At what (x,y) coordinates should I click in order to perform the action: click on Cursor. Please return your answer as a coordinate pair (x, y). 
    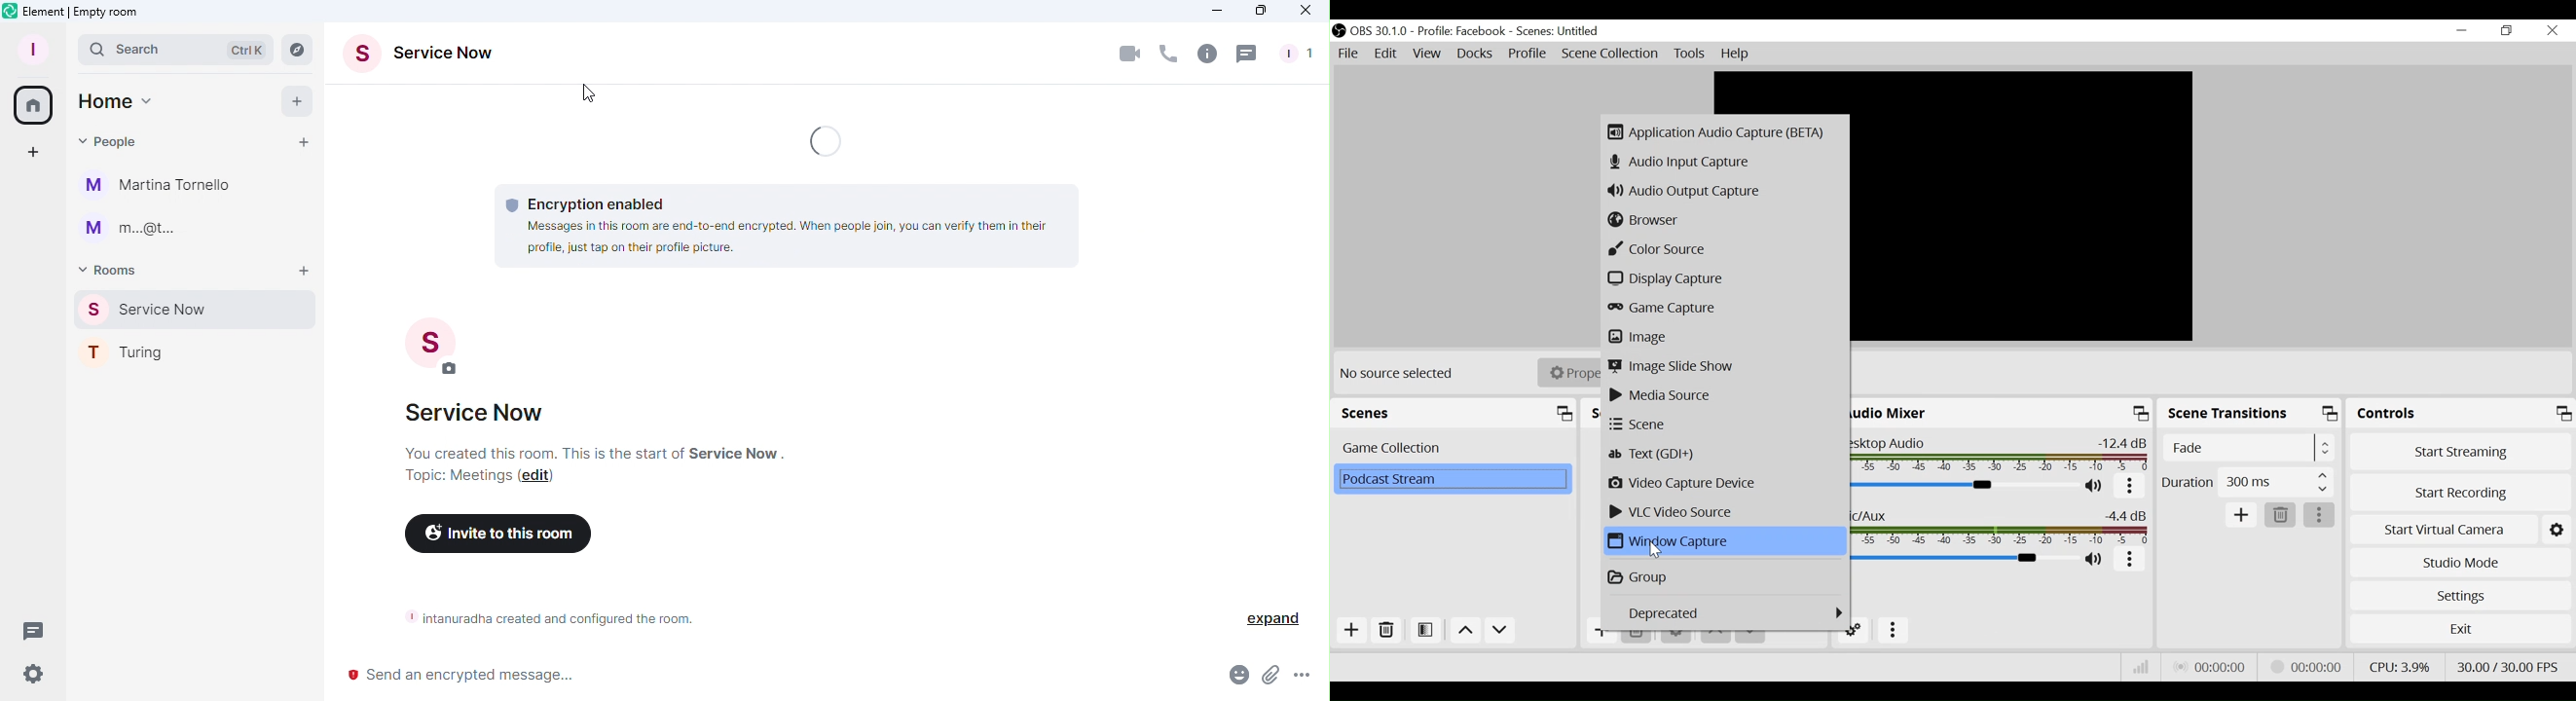
    Looking at the image, I should click on (1656, 550).